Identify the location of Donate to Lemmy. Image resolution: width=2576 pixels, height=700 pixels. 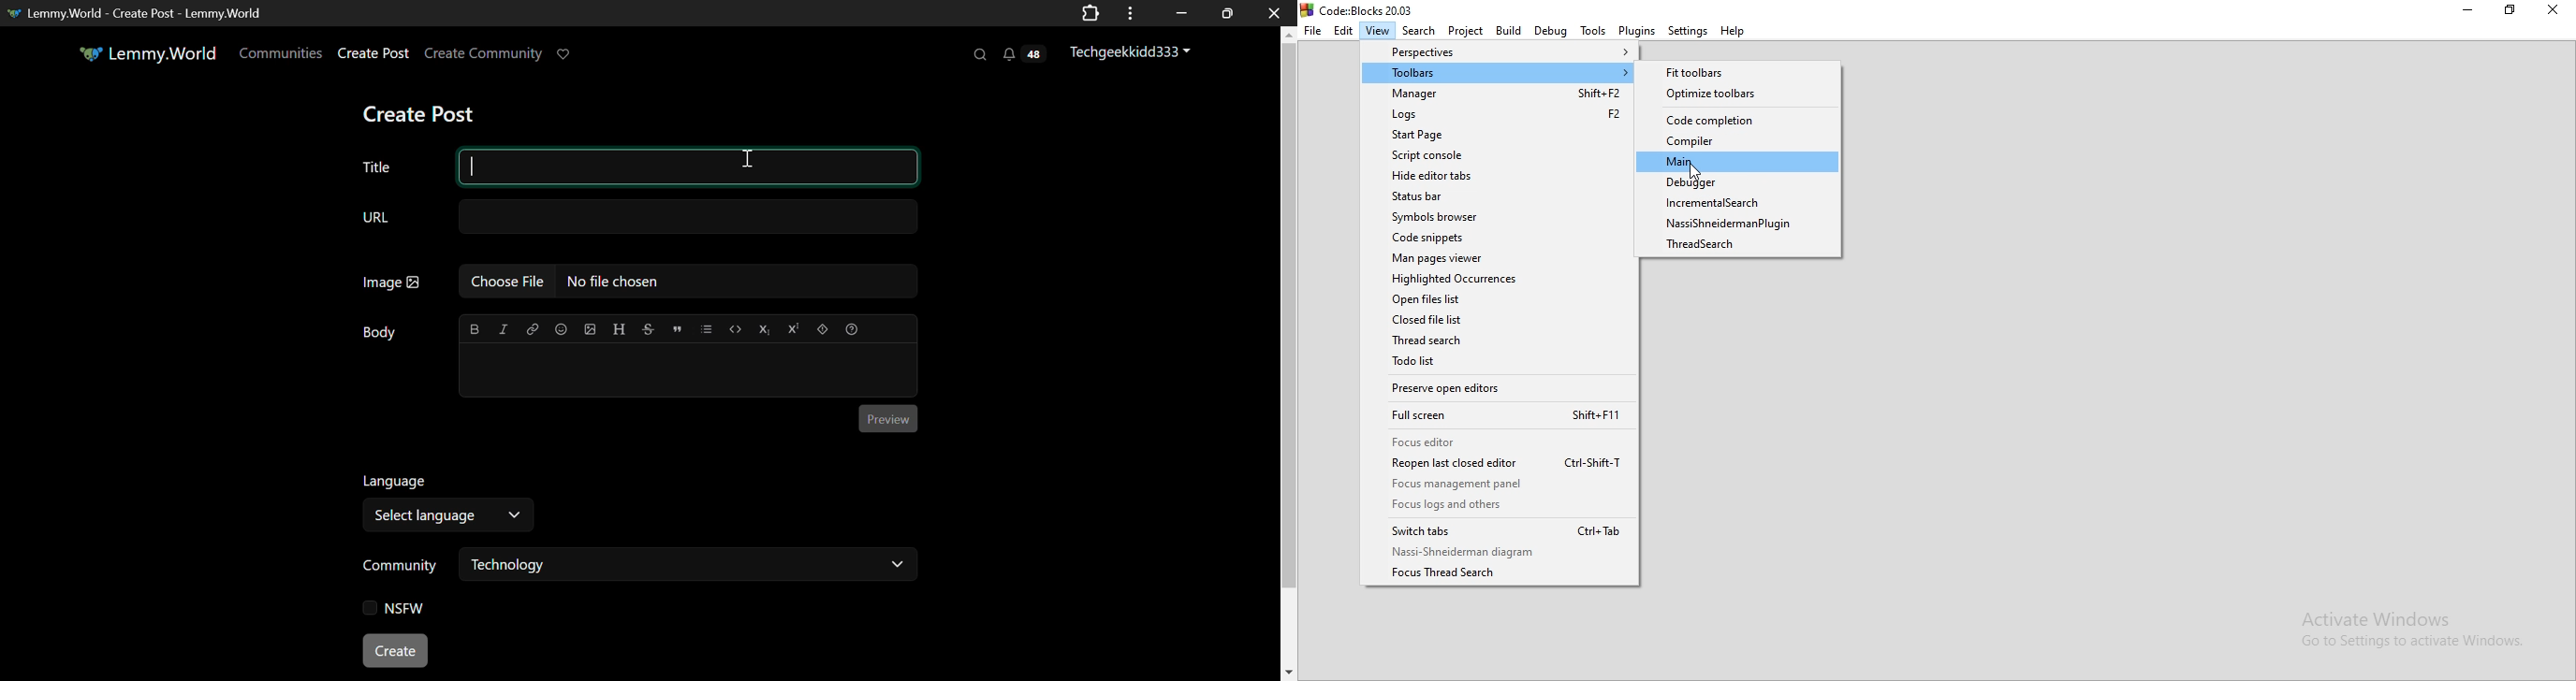
(565, 55).